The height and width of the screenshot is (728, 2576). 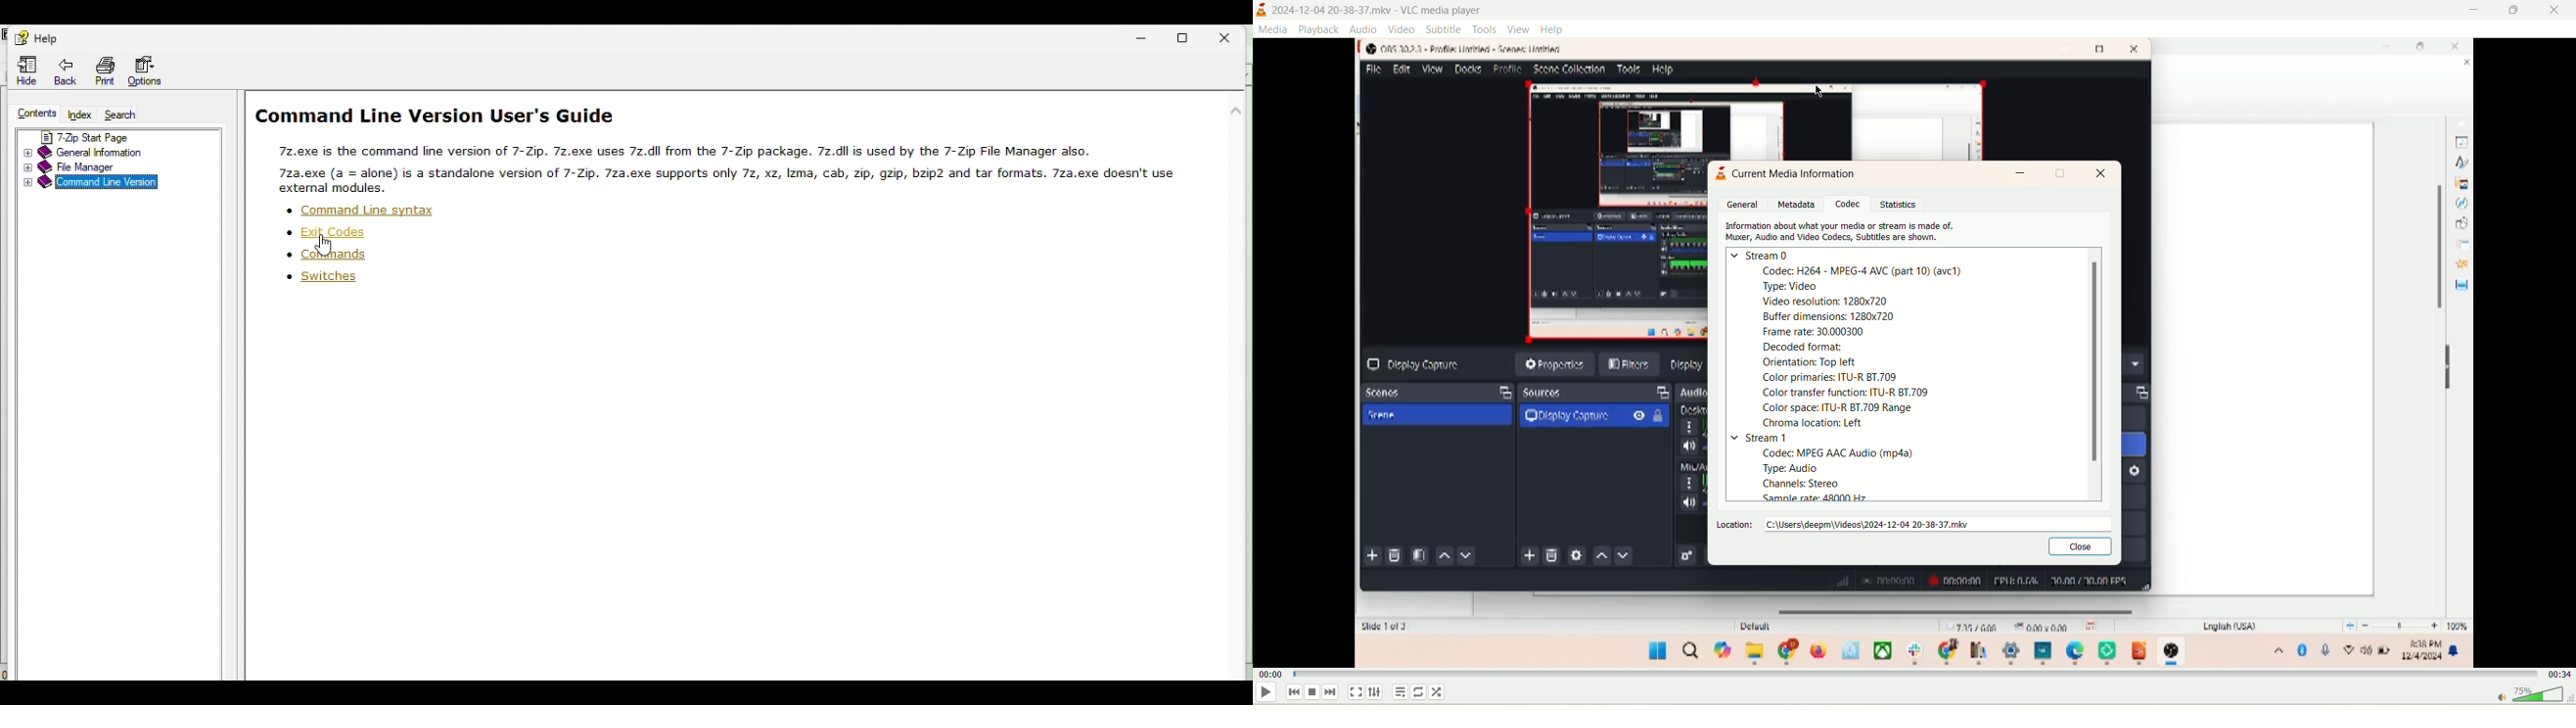 I want to click on cursor, so click(x=1819, y=91).